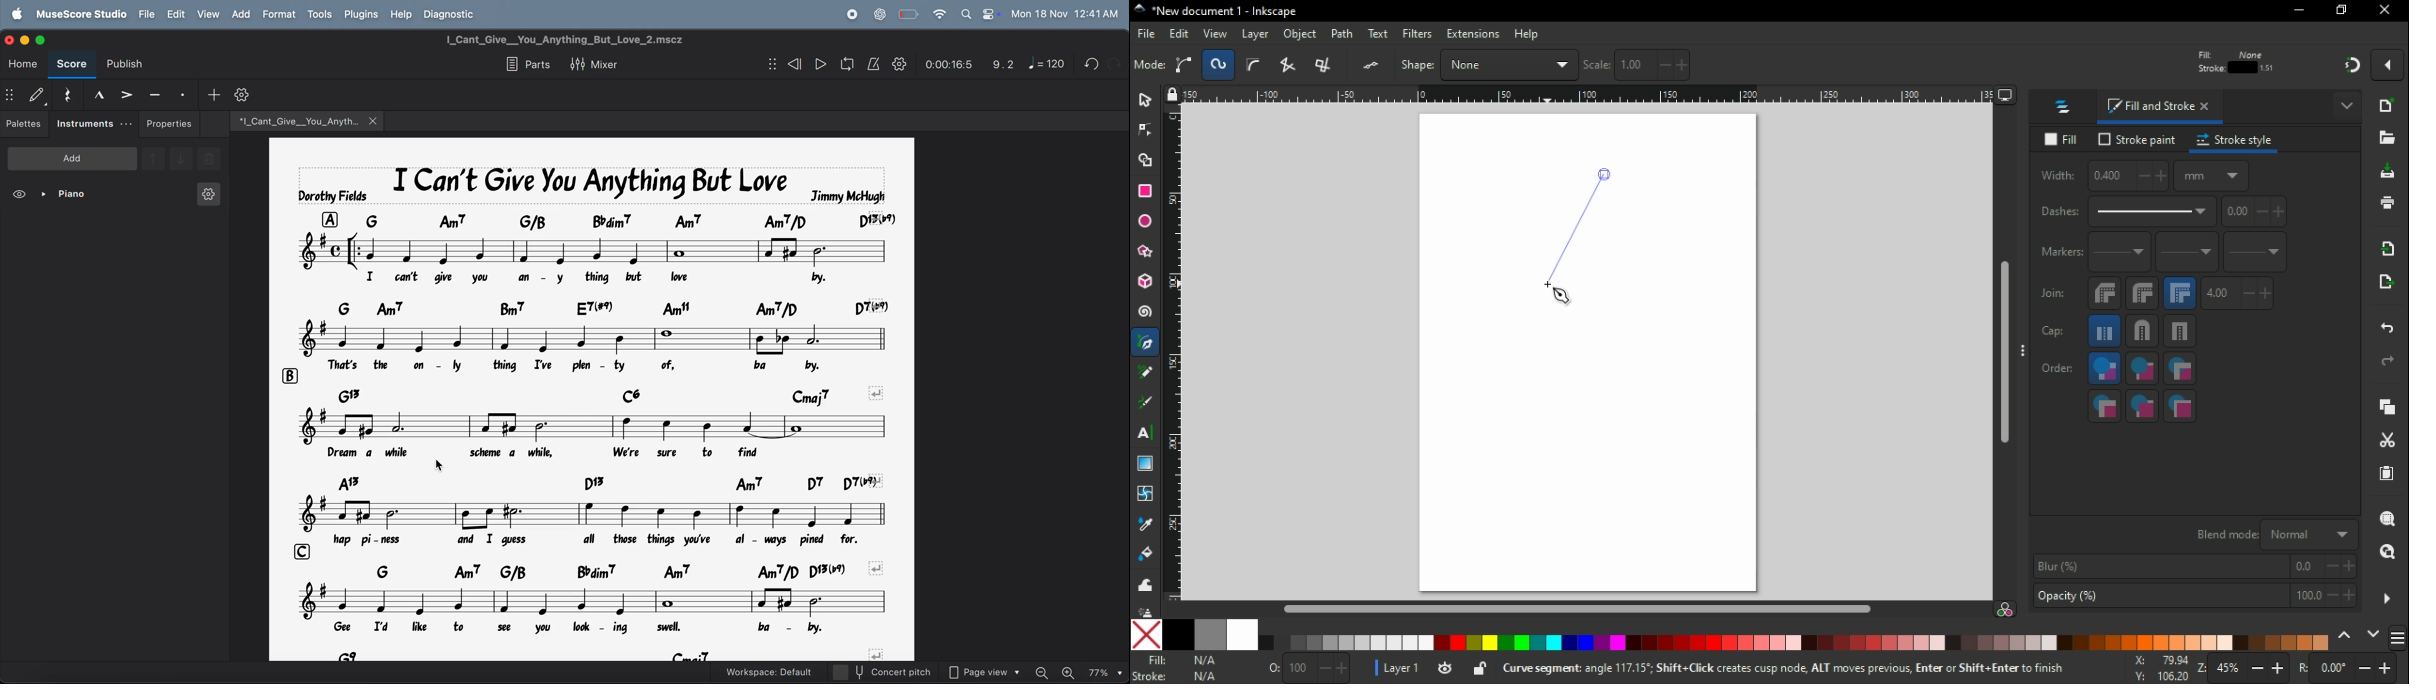 Image resolution: width=2436 pixels, height=700 pixels. What do you see at coordinates (1472, 35) in the screenshot?
I see `extensions` at bounding box center [1472, 35].